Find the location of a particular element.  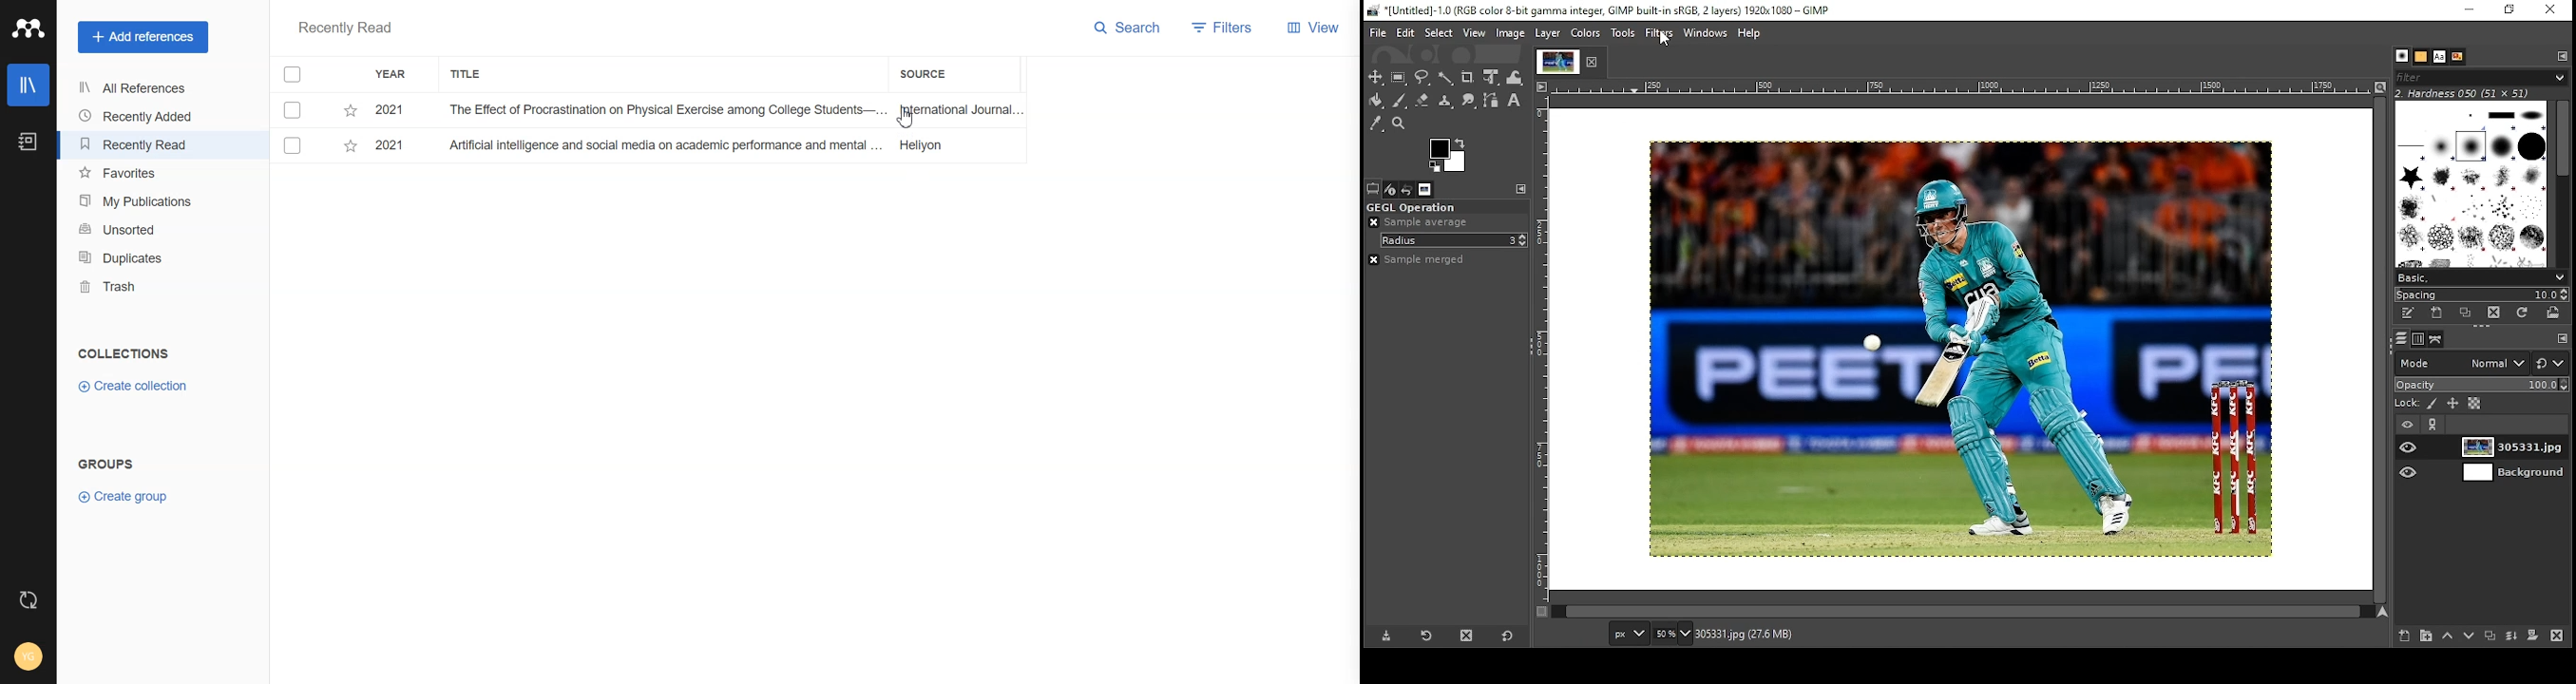

add mask is located at coordinates (2533, 637).